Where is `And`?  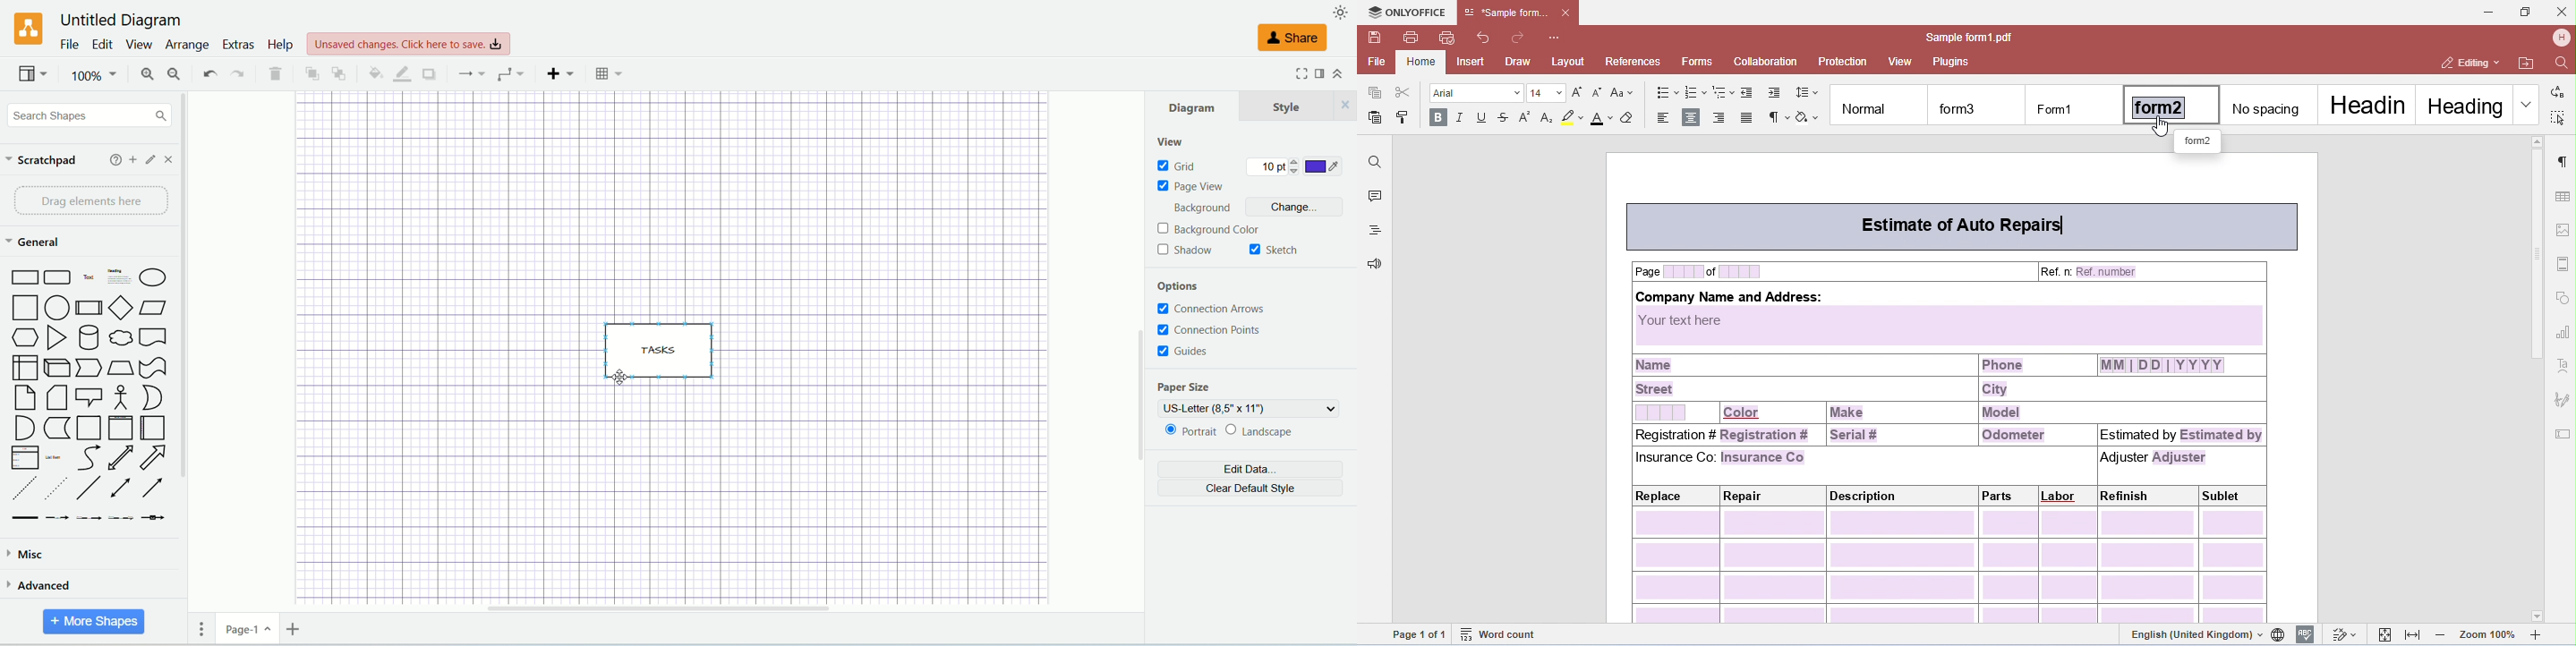 And is located at coordinates (23, 428).